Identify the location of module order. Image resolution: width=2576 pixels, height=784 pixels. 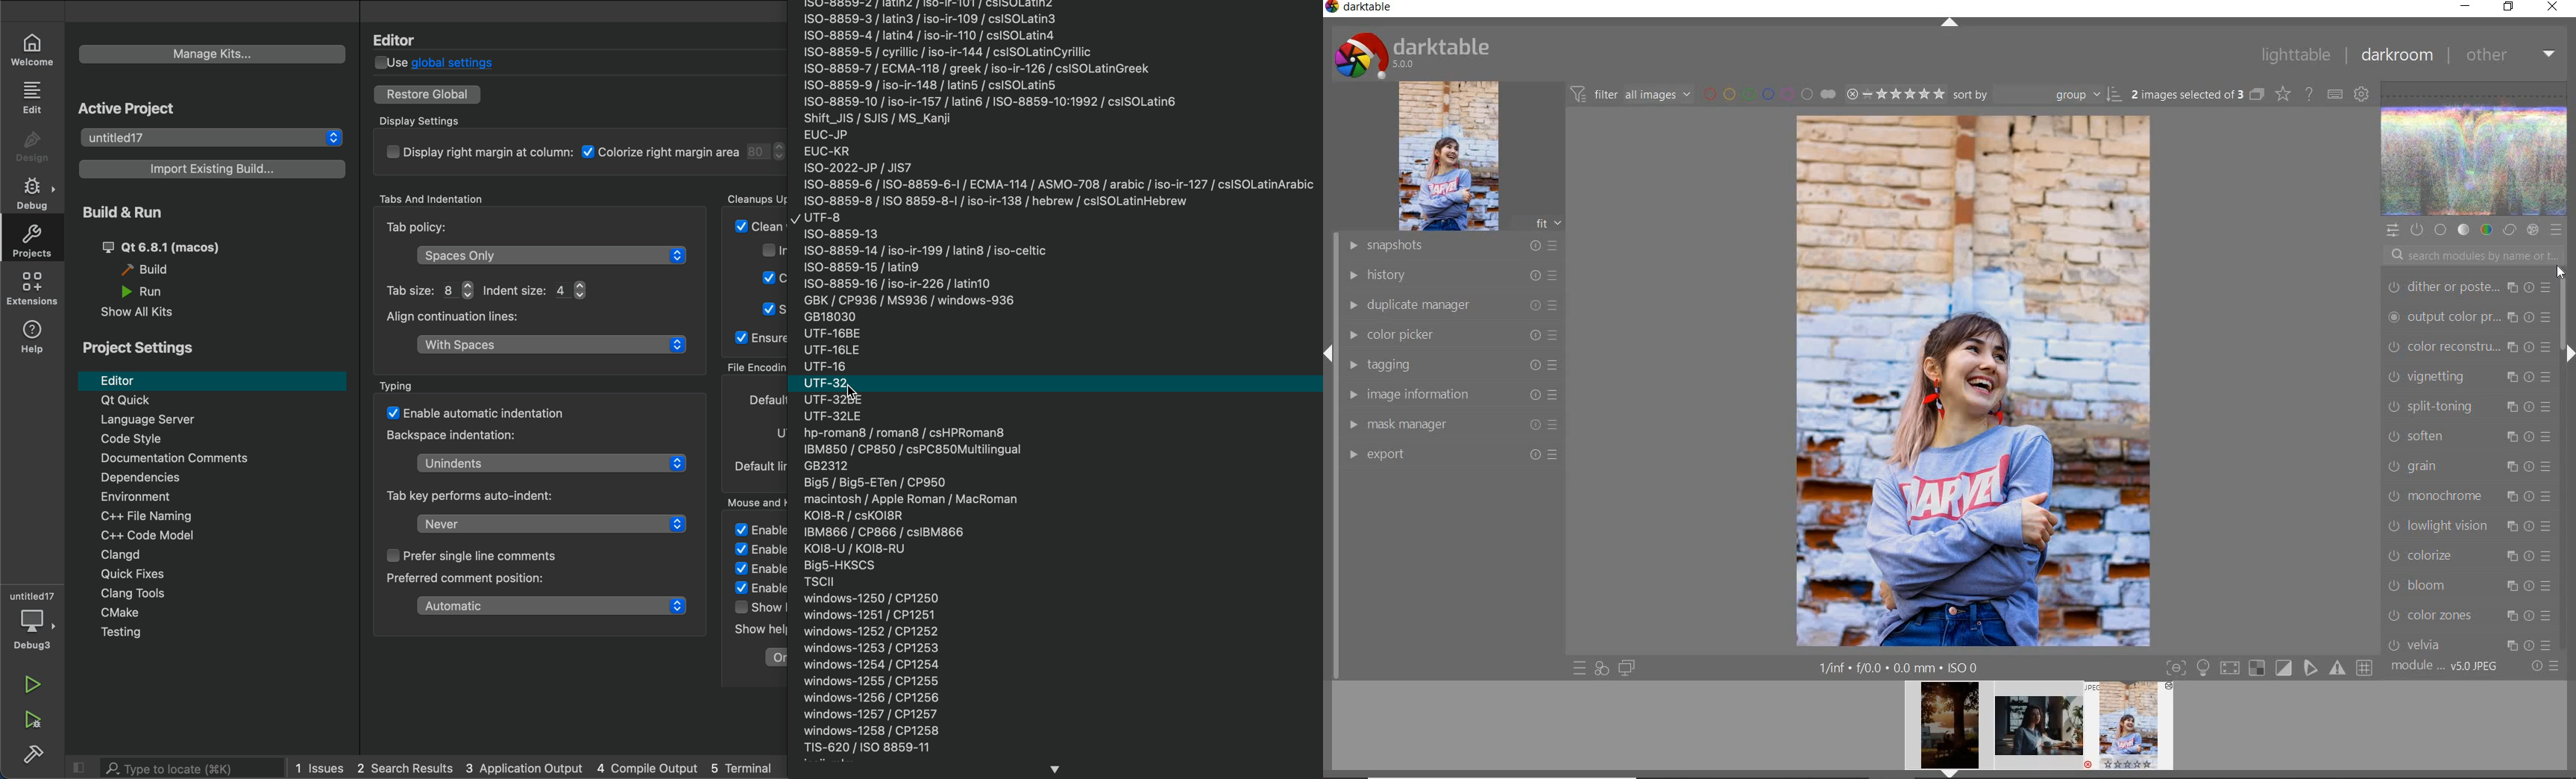
(2446, 666).